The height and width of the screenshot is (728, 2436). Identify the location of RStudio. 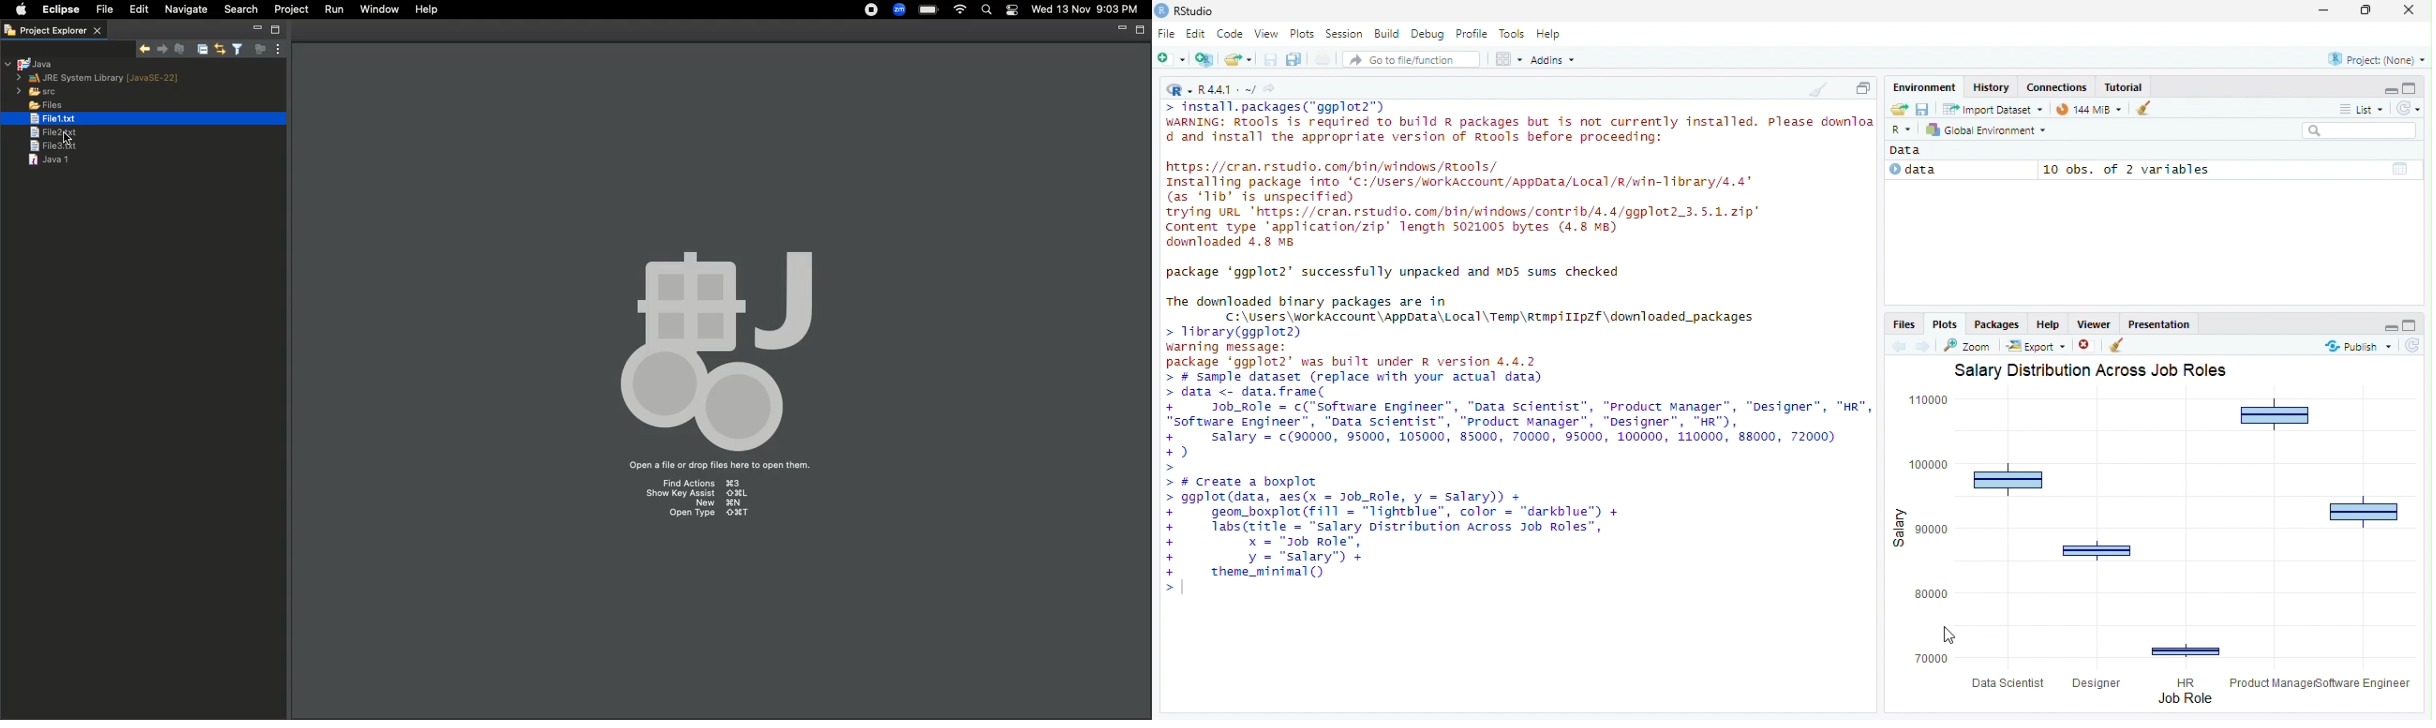
(1198, 11).